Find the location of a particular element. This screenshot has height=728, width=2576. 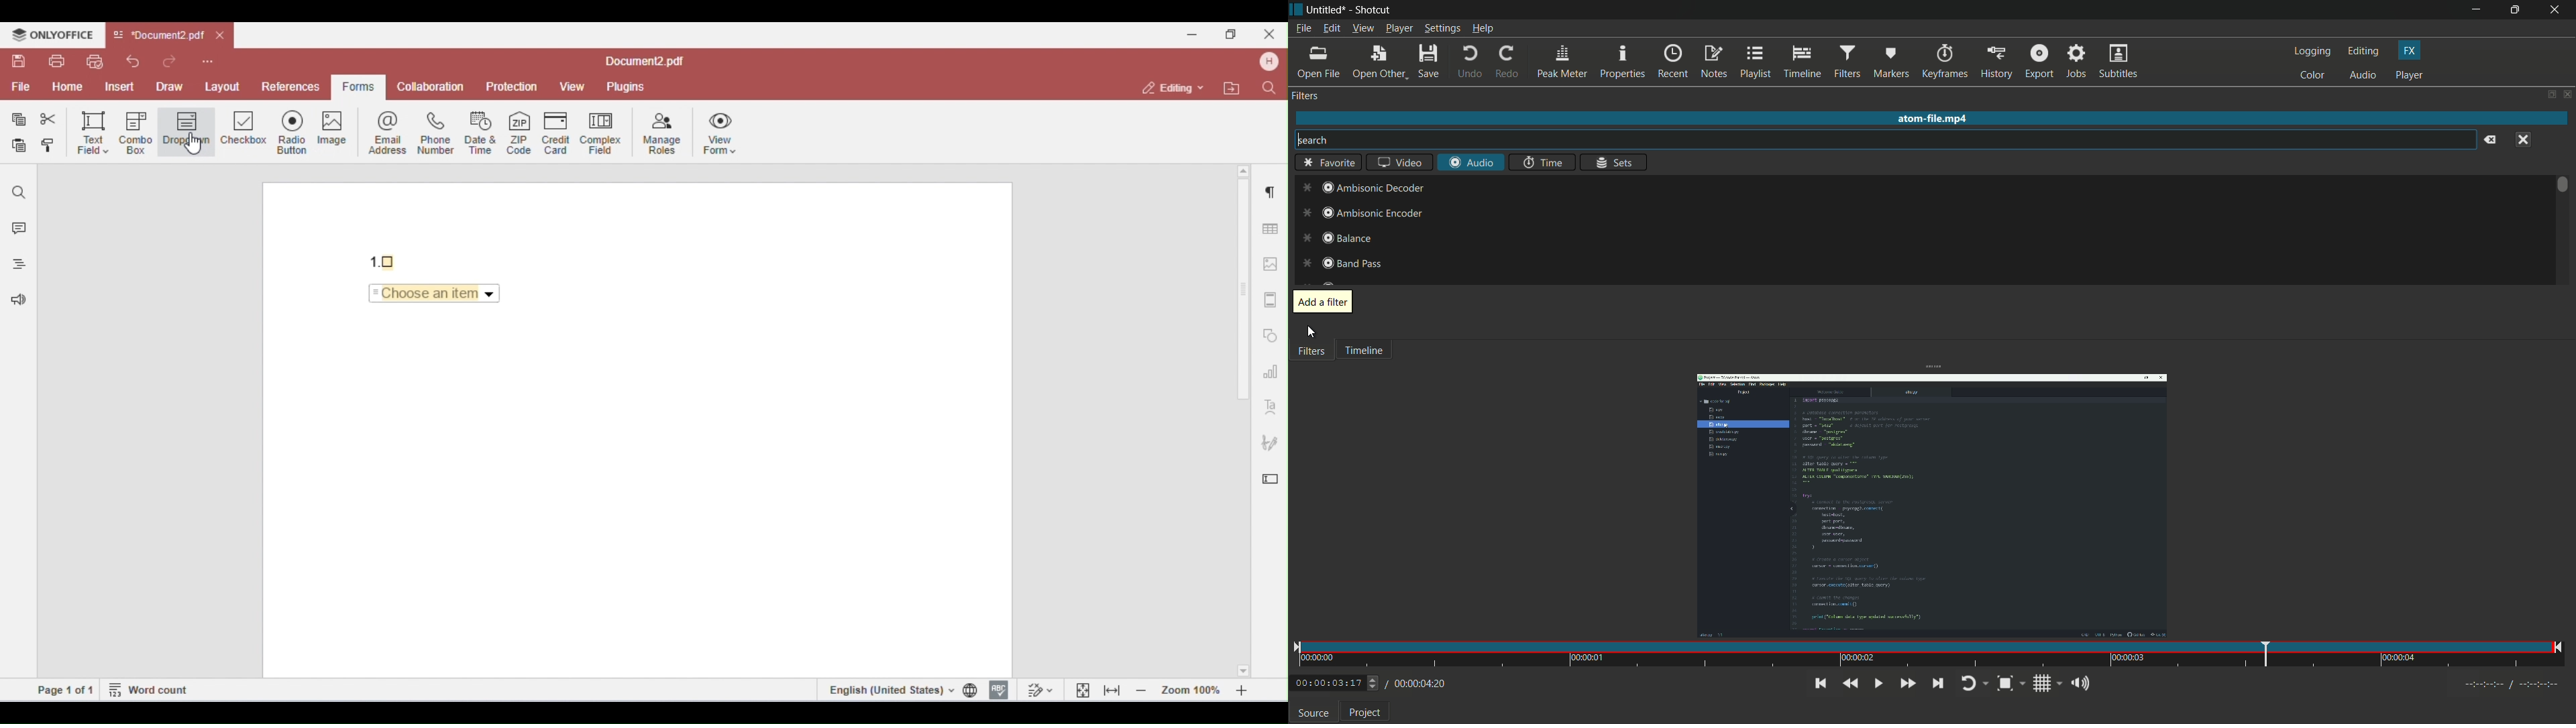

edit menu is located at coordinates (1331, 27).